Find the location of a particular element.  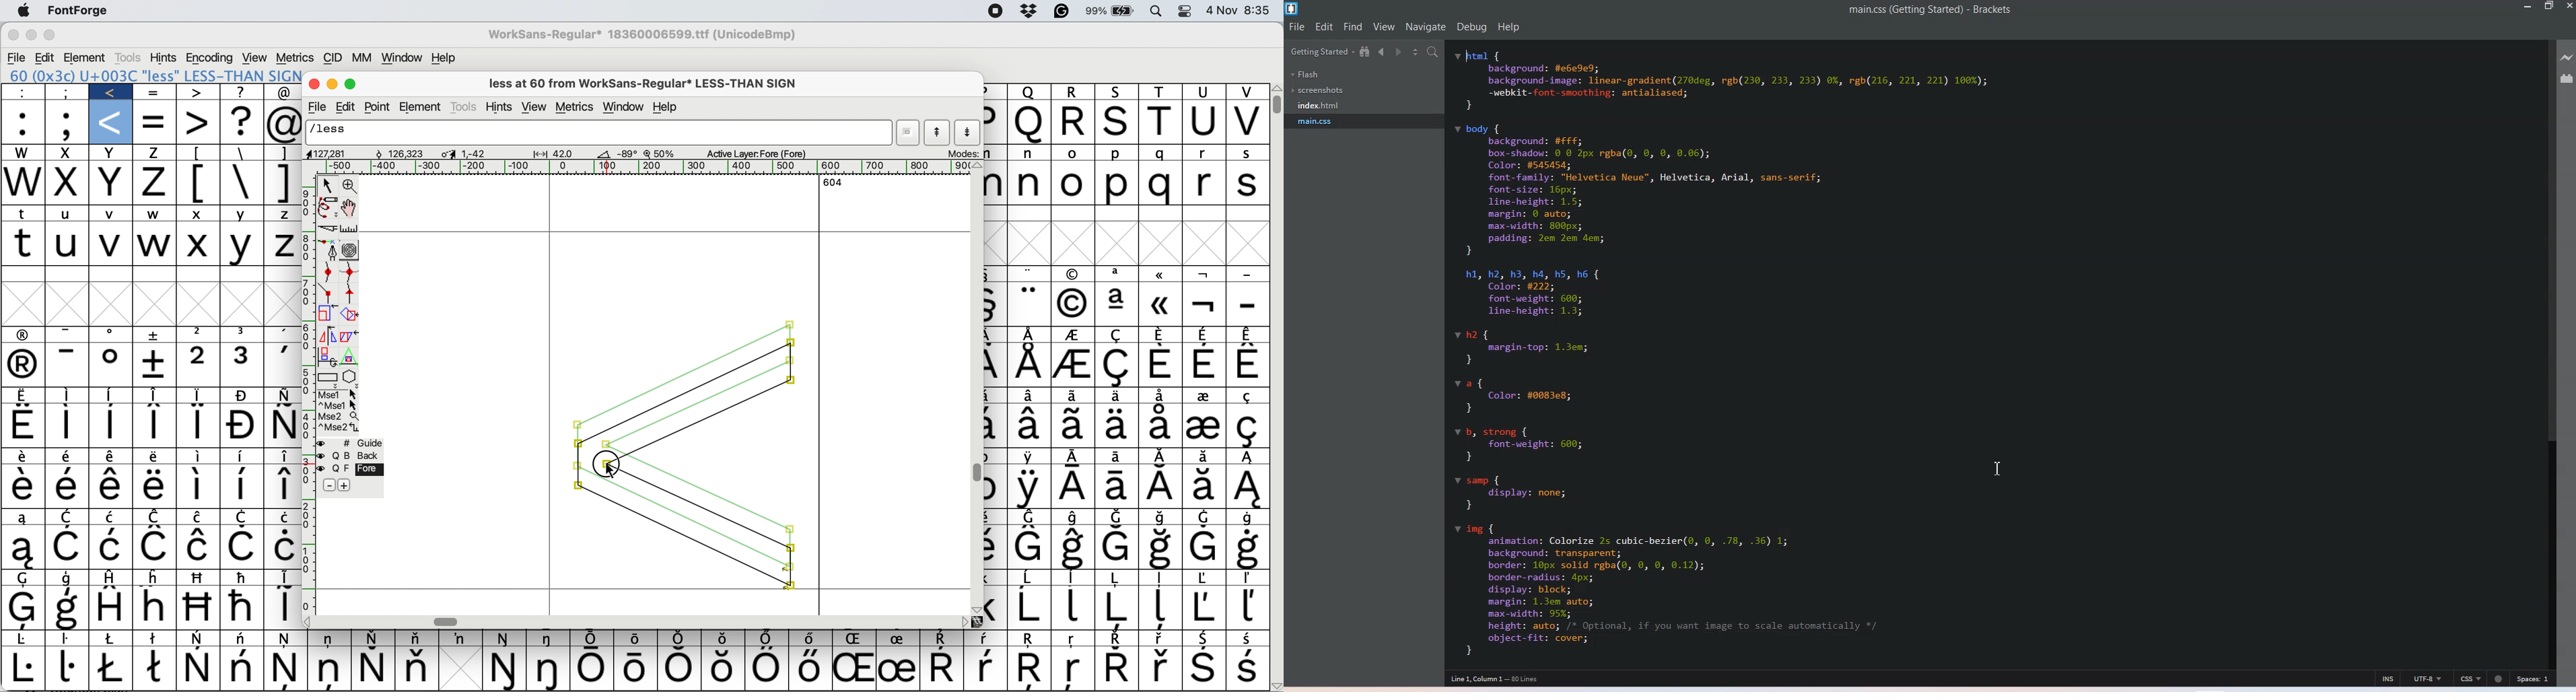

Symbol is located at coordinates (1030, 364).